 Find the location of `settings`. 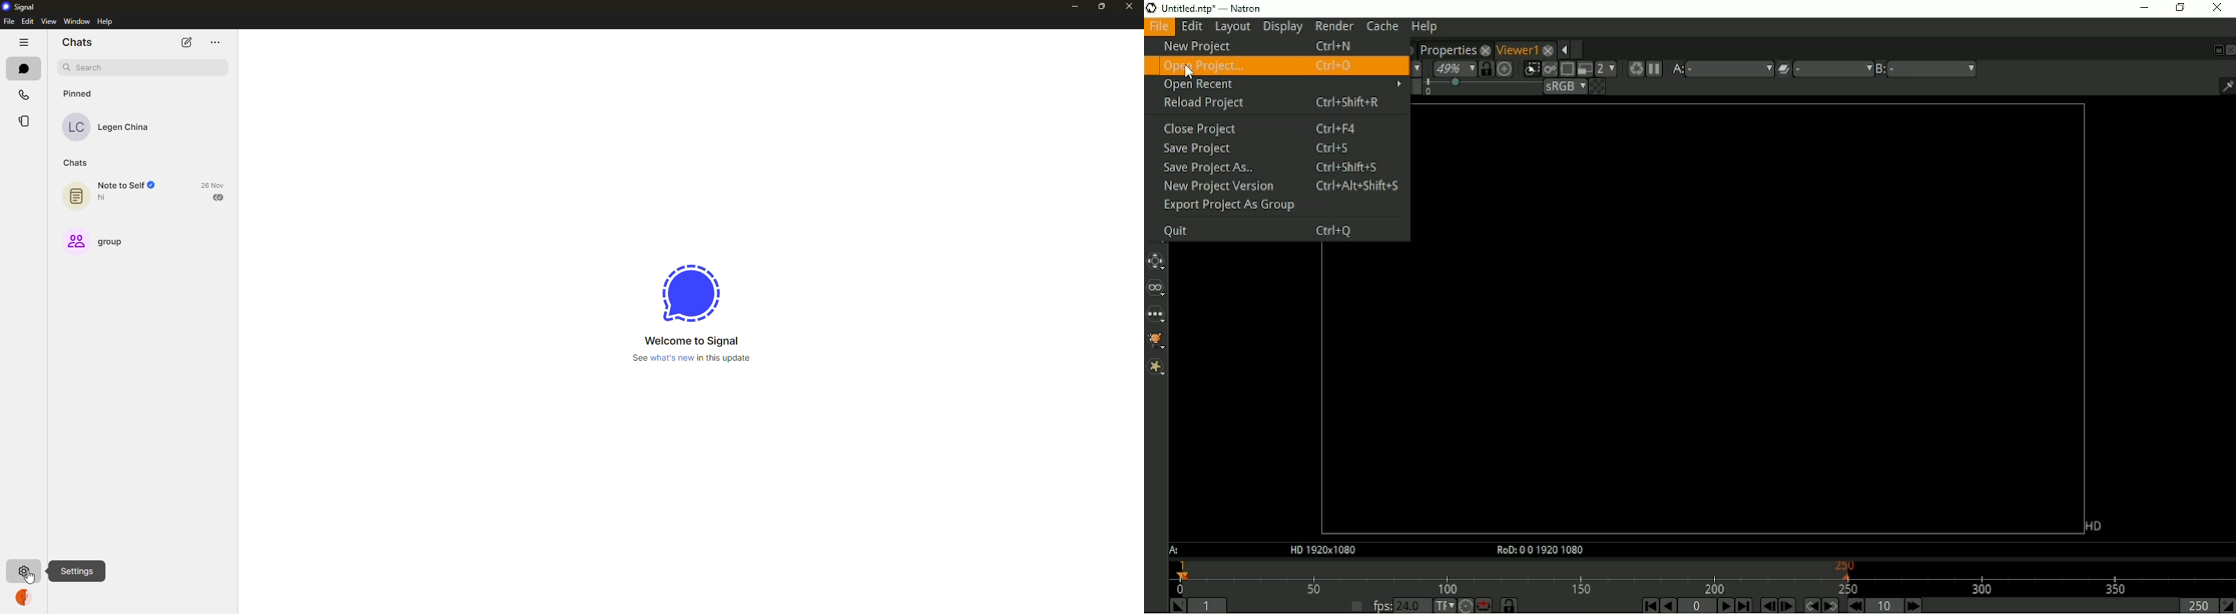

settings is located at coordinates (23, 570).